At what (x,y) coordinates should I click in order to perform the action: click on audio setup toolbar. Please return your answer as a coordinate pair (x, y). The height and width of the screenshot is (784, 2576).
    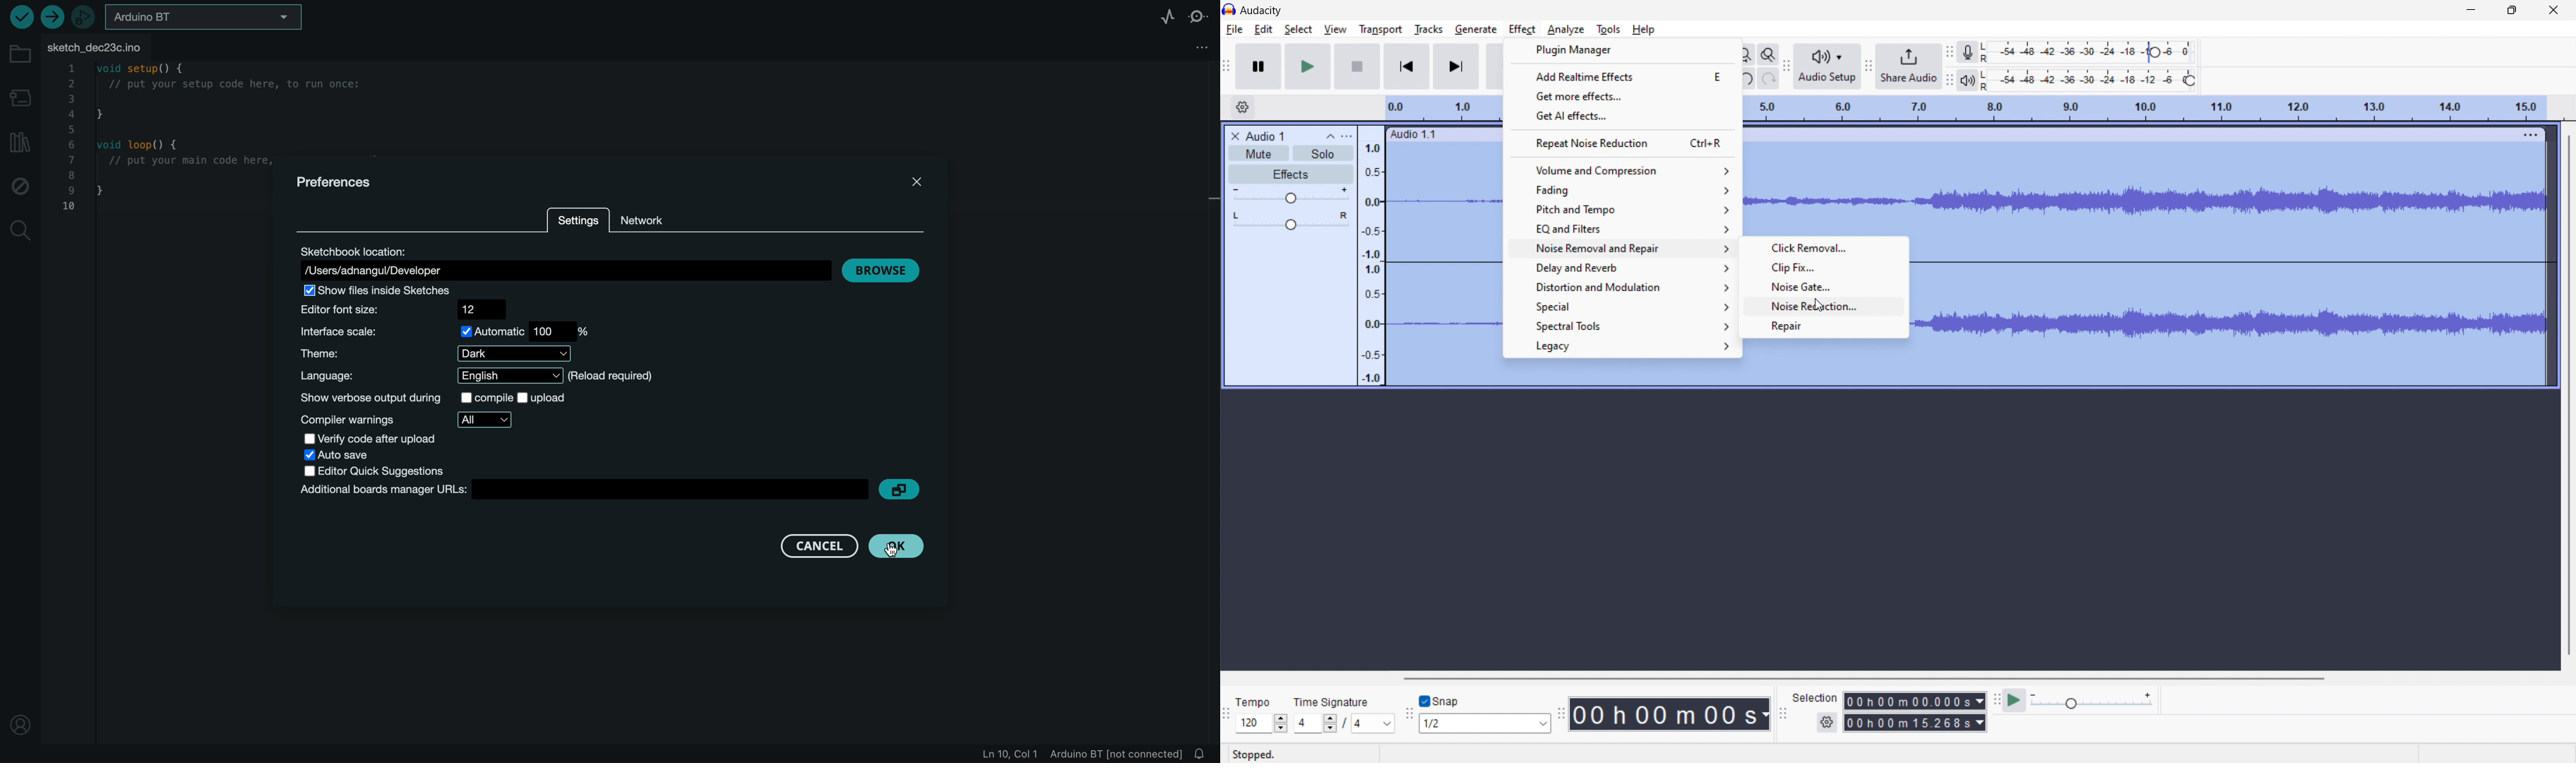
    Looking at the image, I should click on (1786, 66).